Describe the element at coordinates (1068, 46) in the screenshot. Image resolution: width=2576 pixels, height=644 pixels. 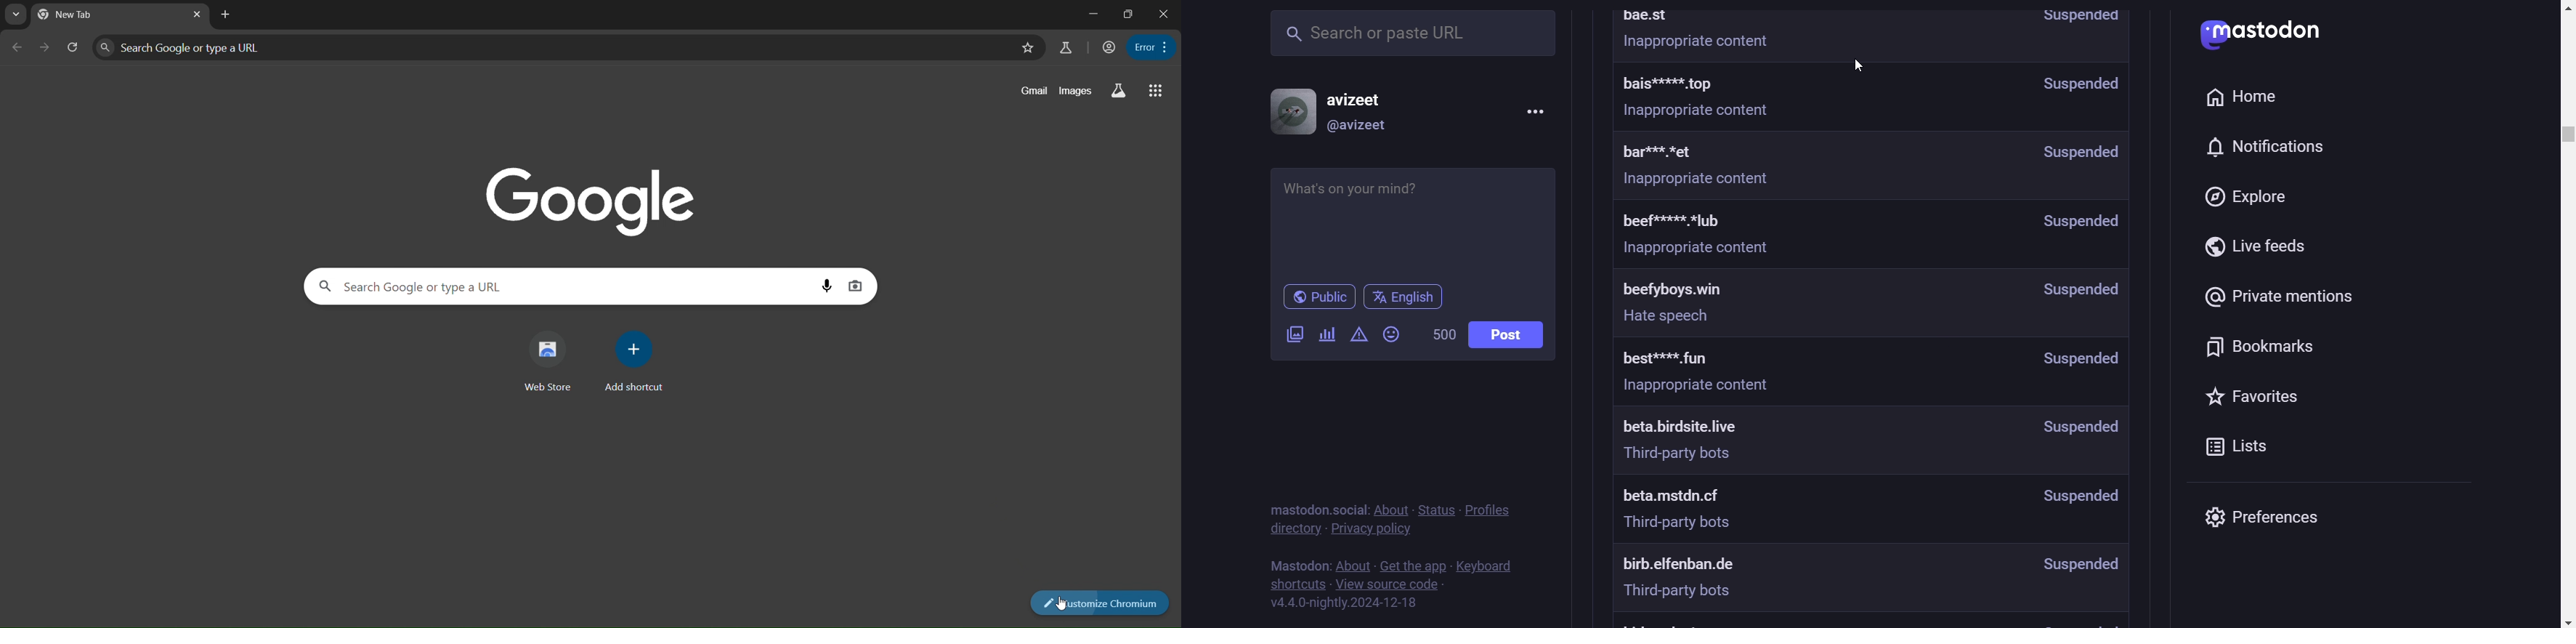
I see `search labs` at that location.